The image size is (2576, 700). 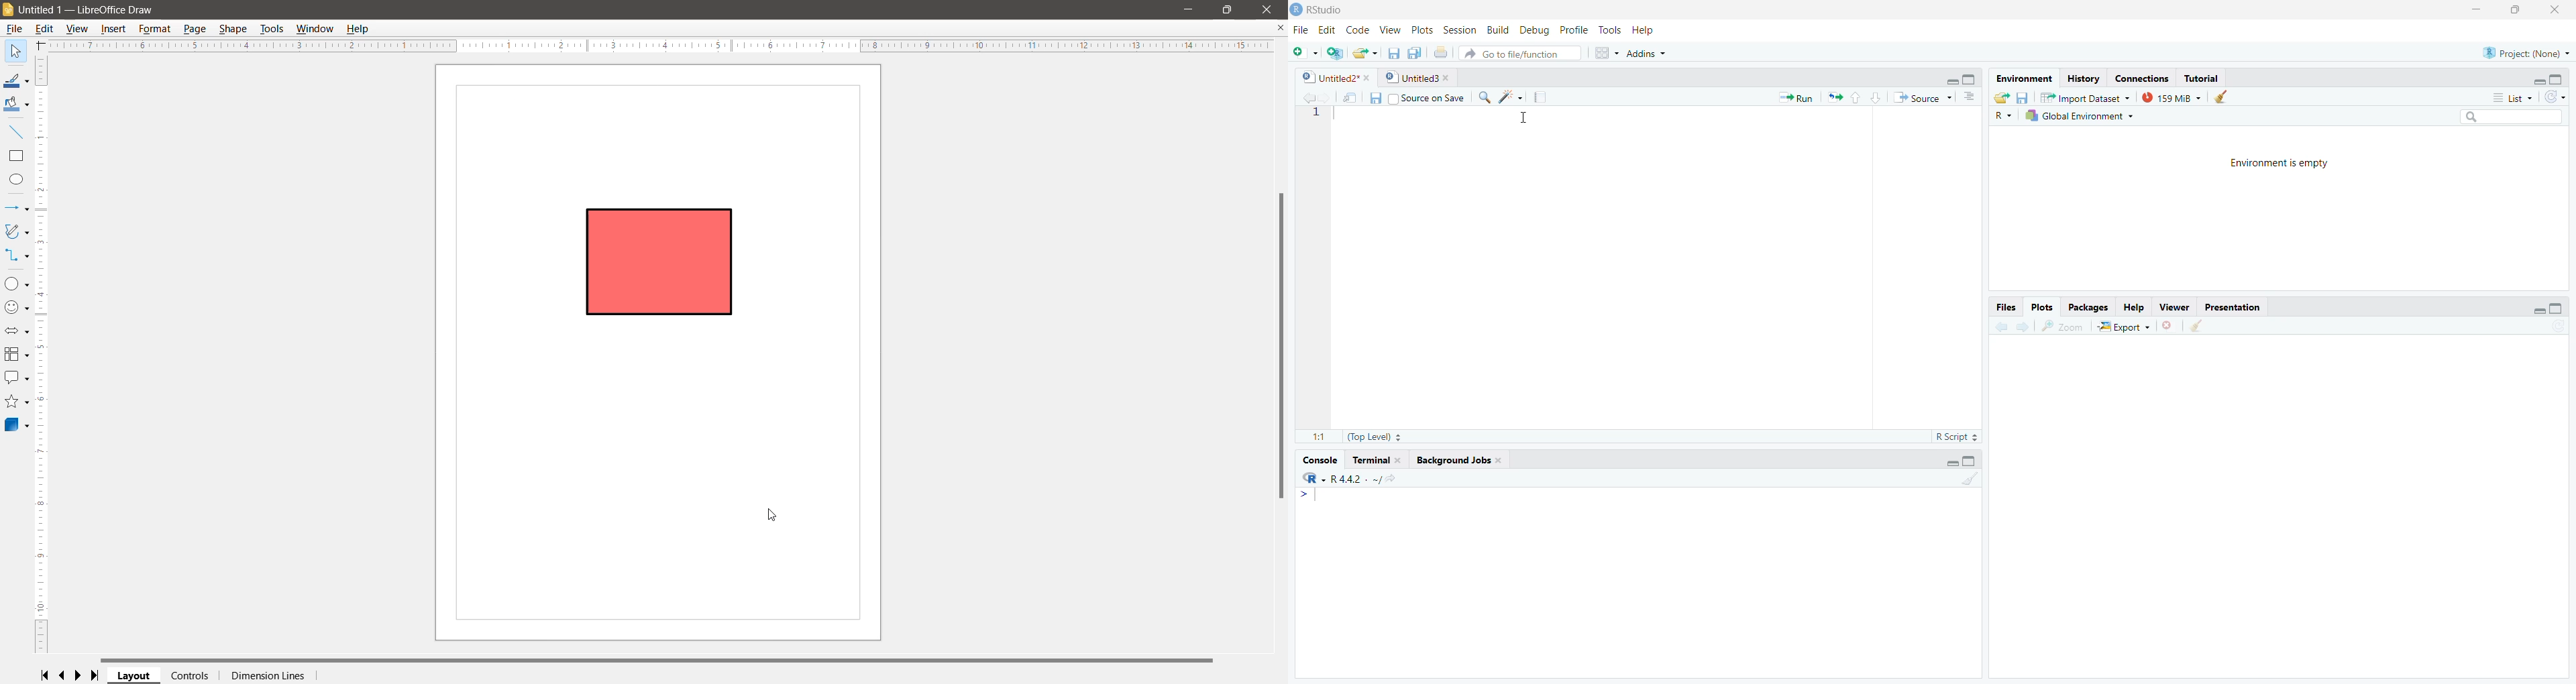 I want to click on Next, so click(x=2020, y=328).